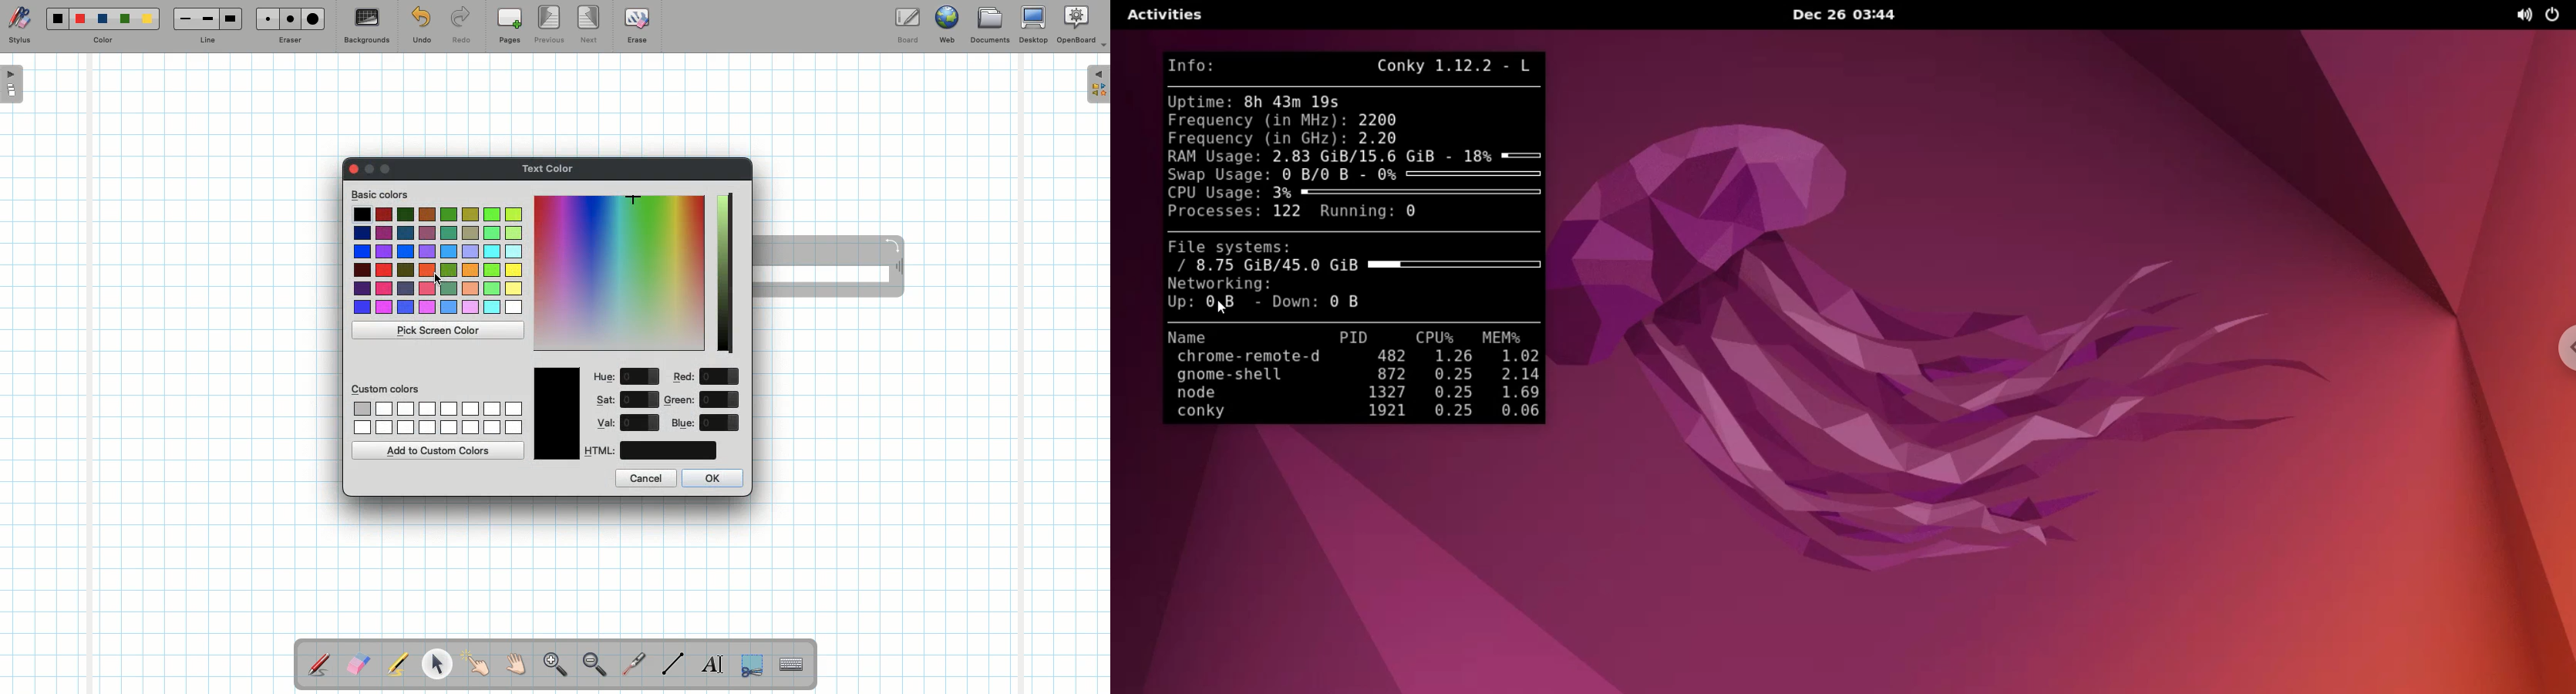  Describe the element at coordinates (461, 28) in the screenshot. I see `Redo` at that location.